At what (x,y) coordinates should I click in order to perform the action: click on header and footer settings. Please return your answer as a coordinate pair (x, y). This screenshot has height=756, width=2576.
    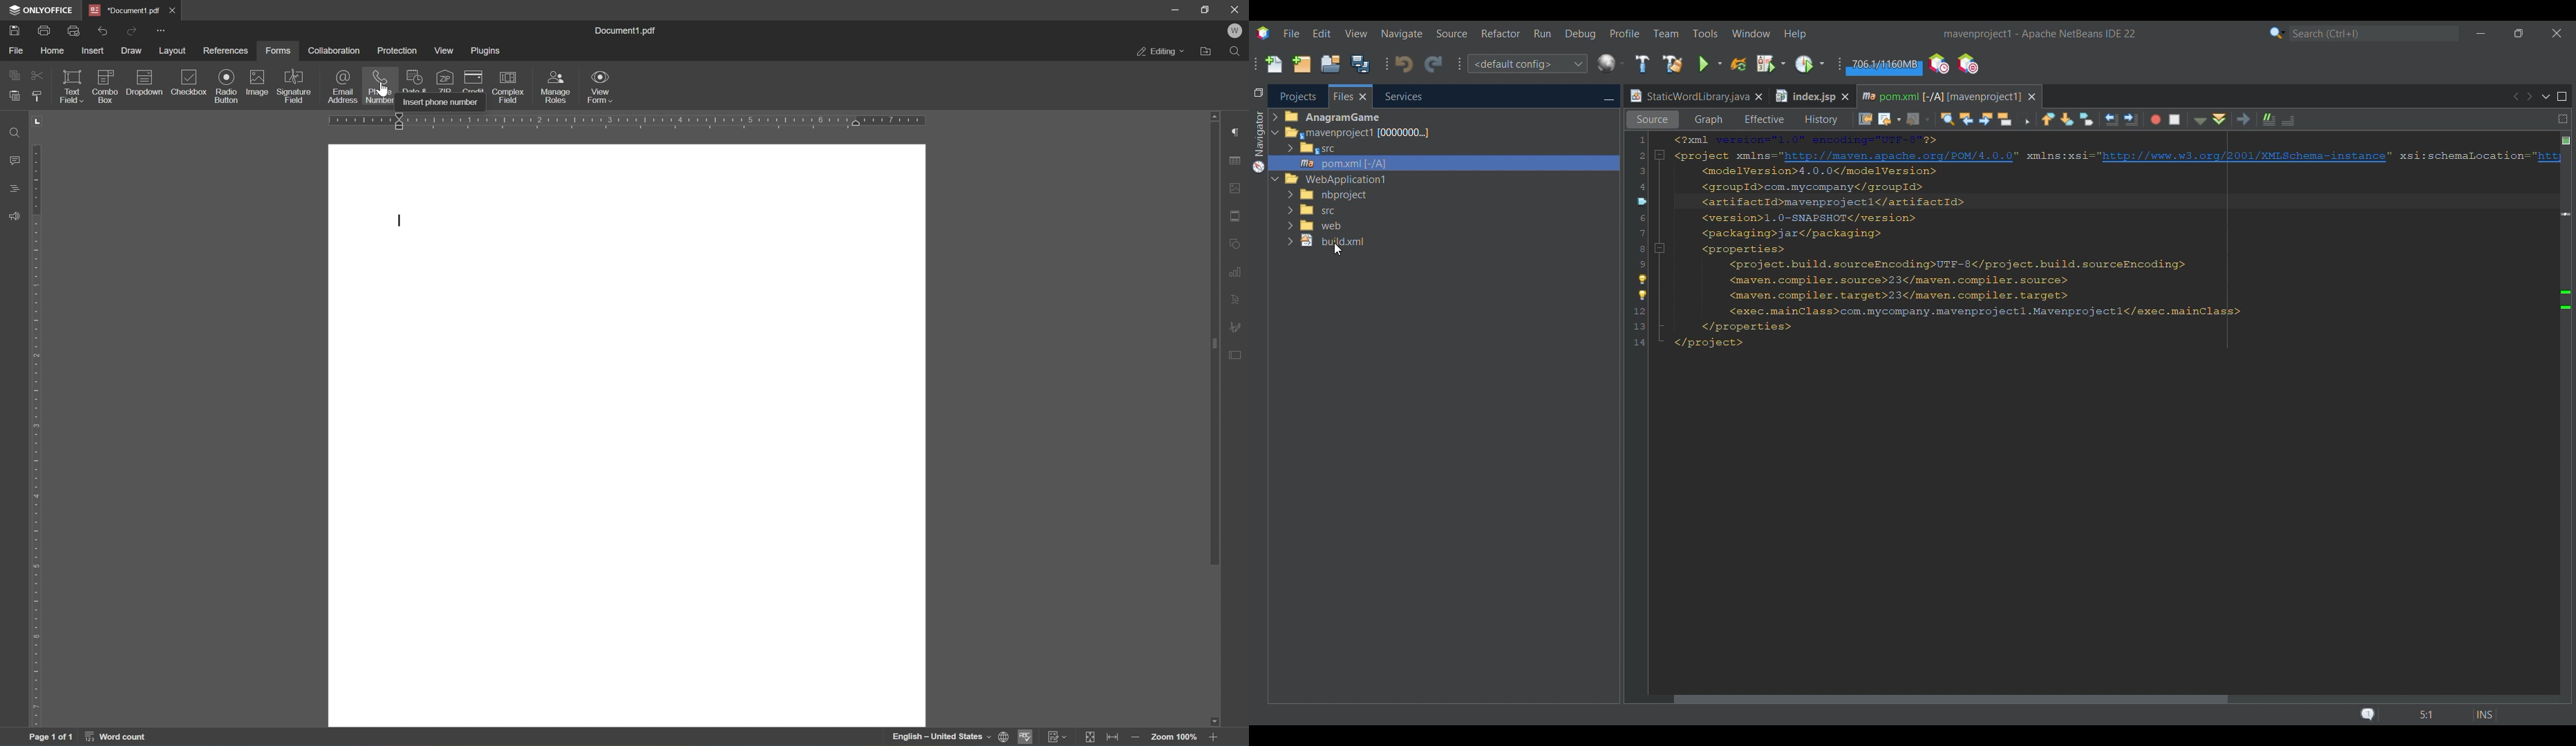
    Looking at the image, I should click on (1238, 219).